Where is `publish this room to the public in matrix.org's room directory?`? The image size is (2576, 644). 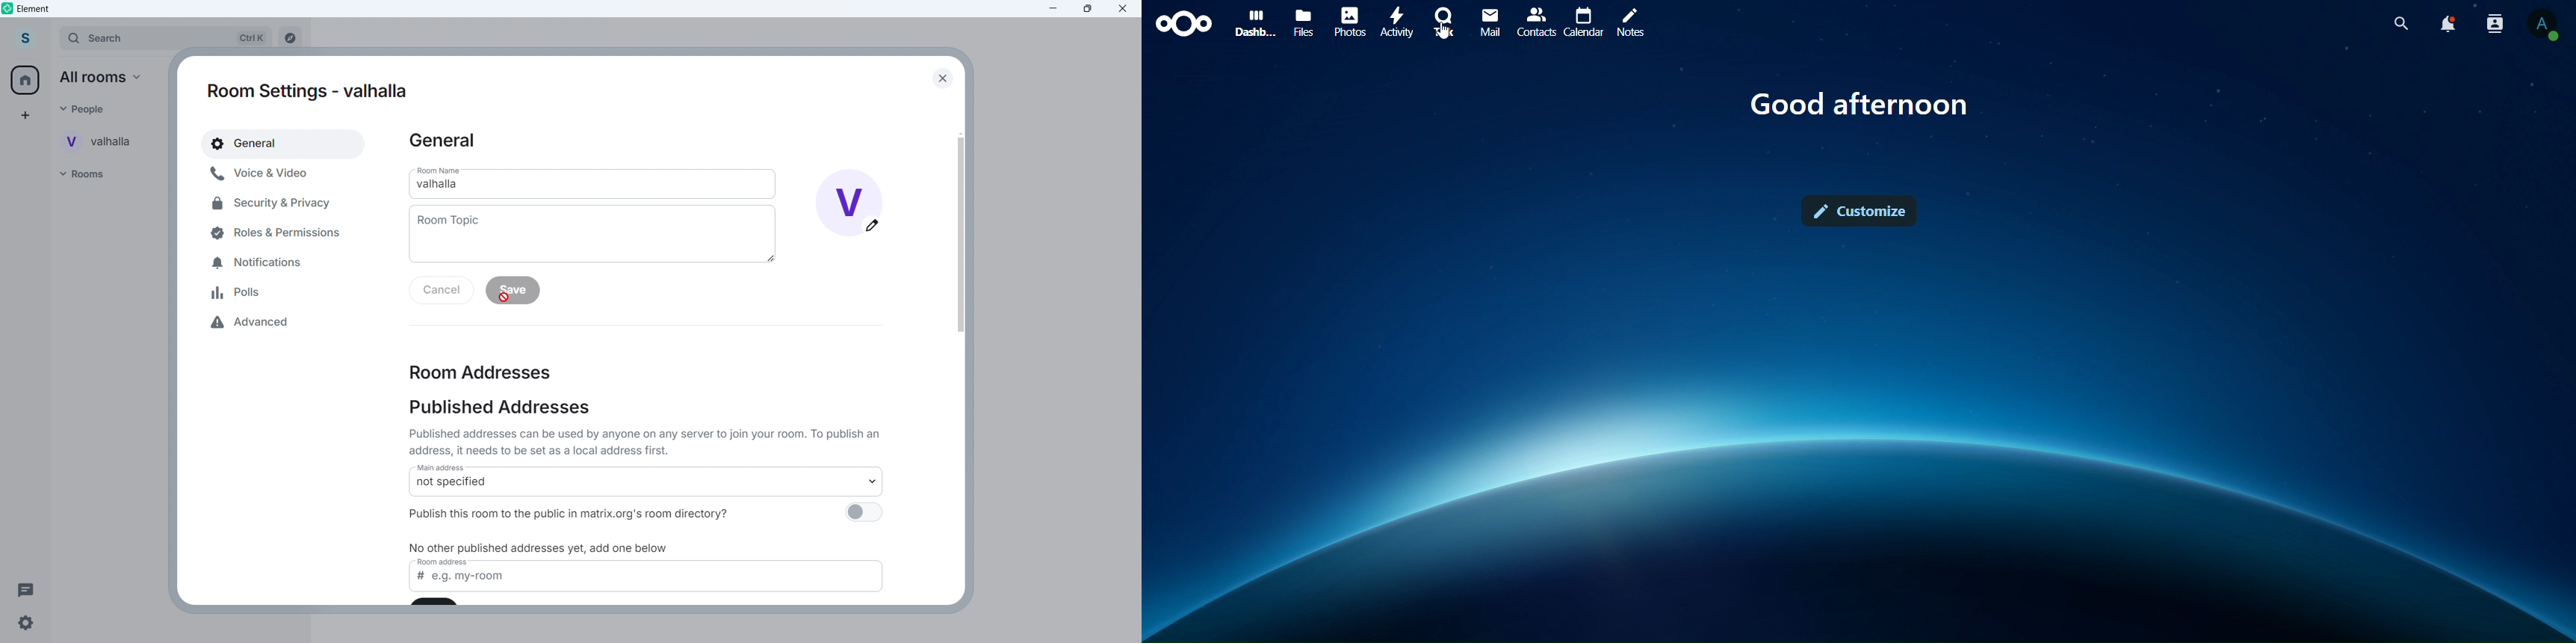
publish this room to the public in matrix.org's room directory? is located at coordinates (587, 513).